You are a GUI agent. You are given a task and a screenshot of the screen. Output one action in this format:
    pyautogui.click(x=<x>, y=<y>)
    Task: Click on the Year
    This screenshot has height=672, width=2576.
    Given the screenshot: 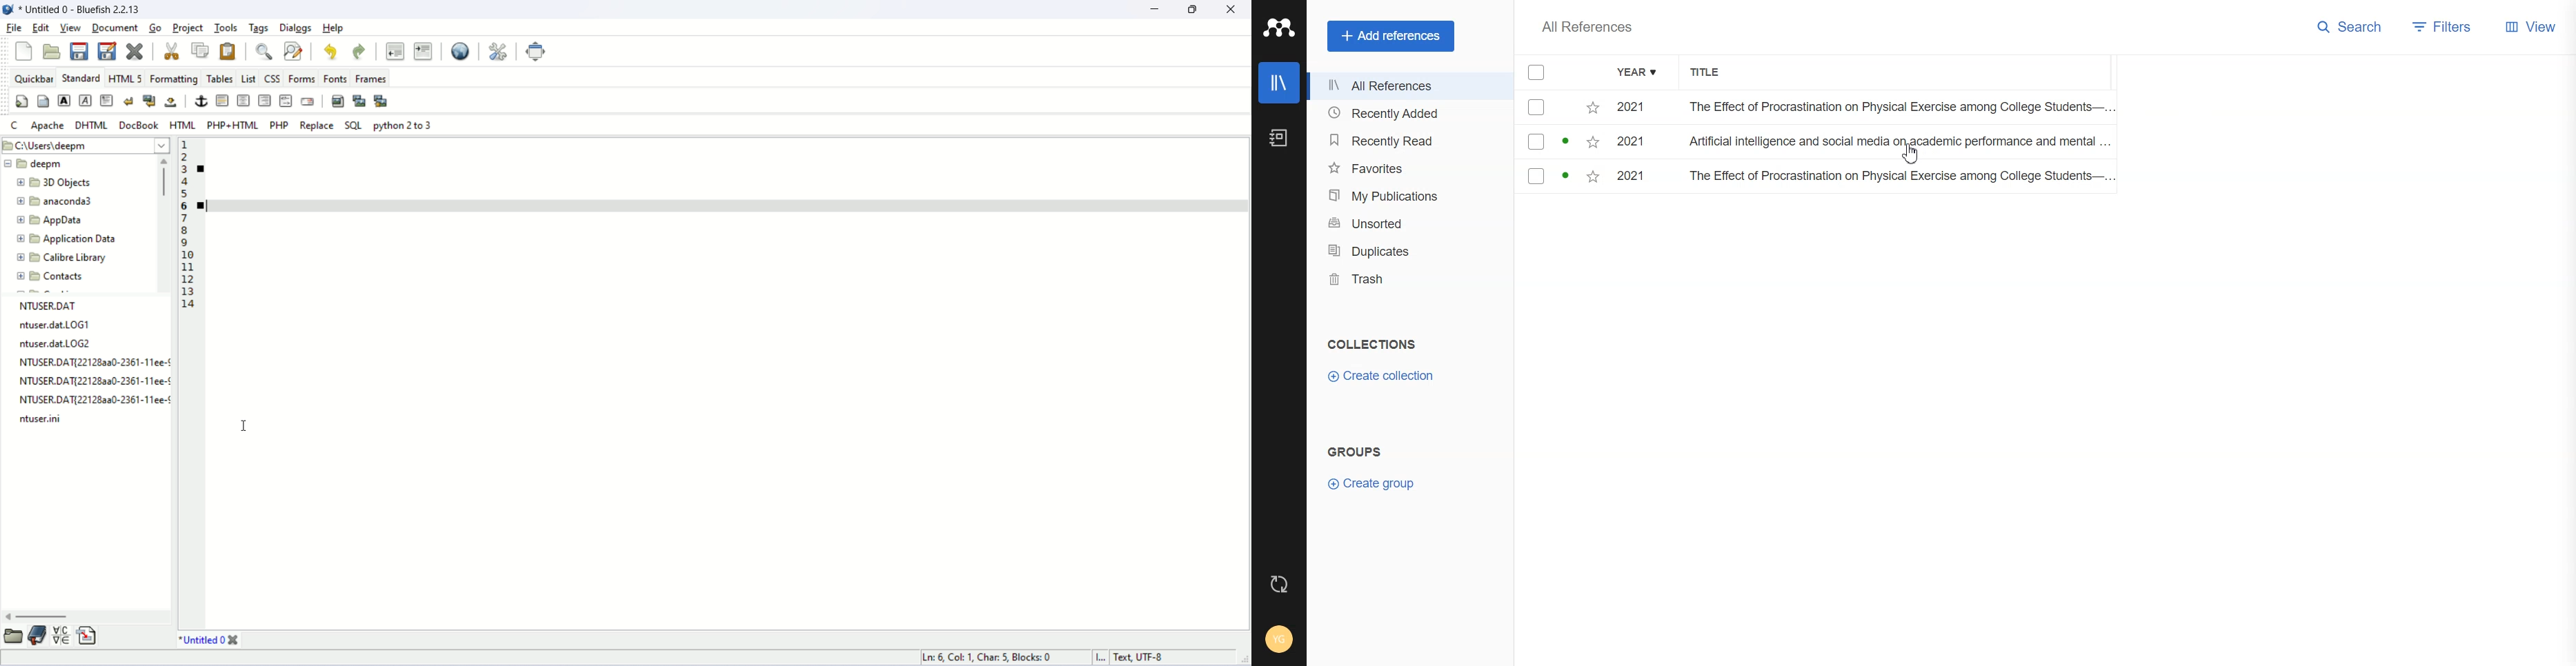 What is the action you would take?
    pyautogui.click(x=1638, y=73)
    